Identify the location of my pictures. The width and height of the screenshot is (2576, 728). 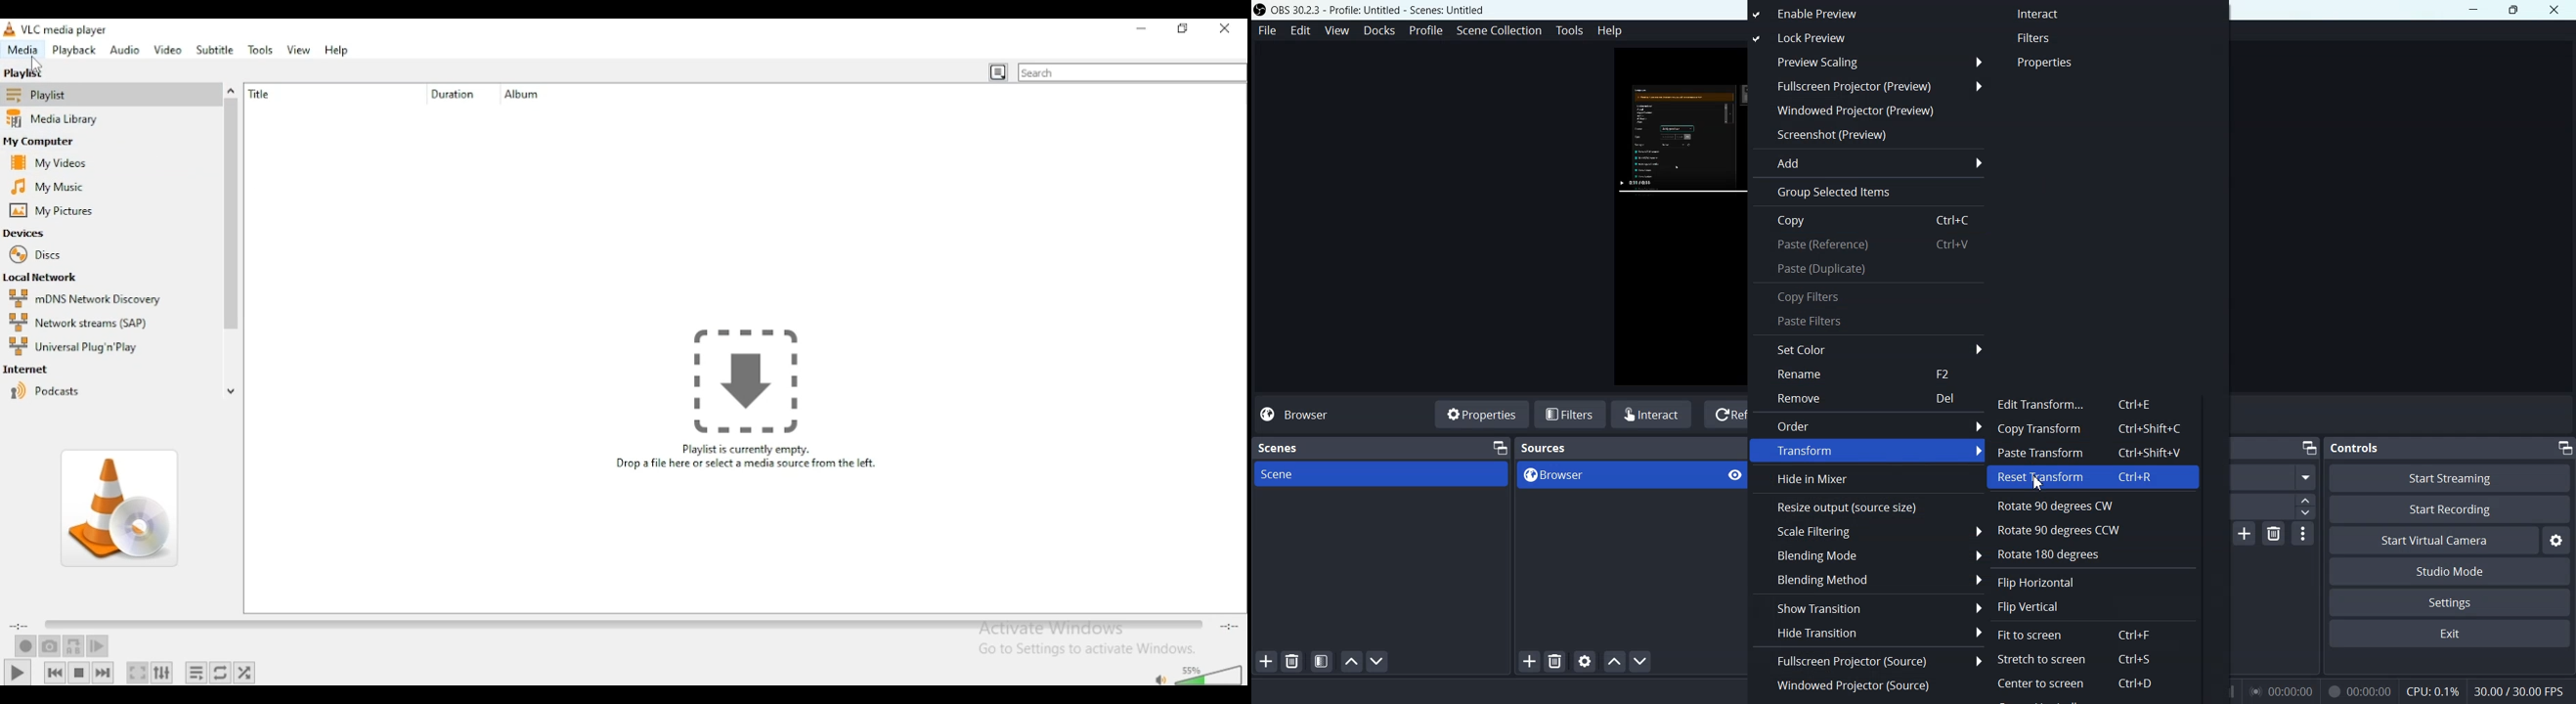
(57, 210).